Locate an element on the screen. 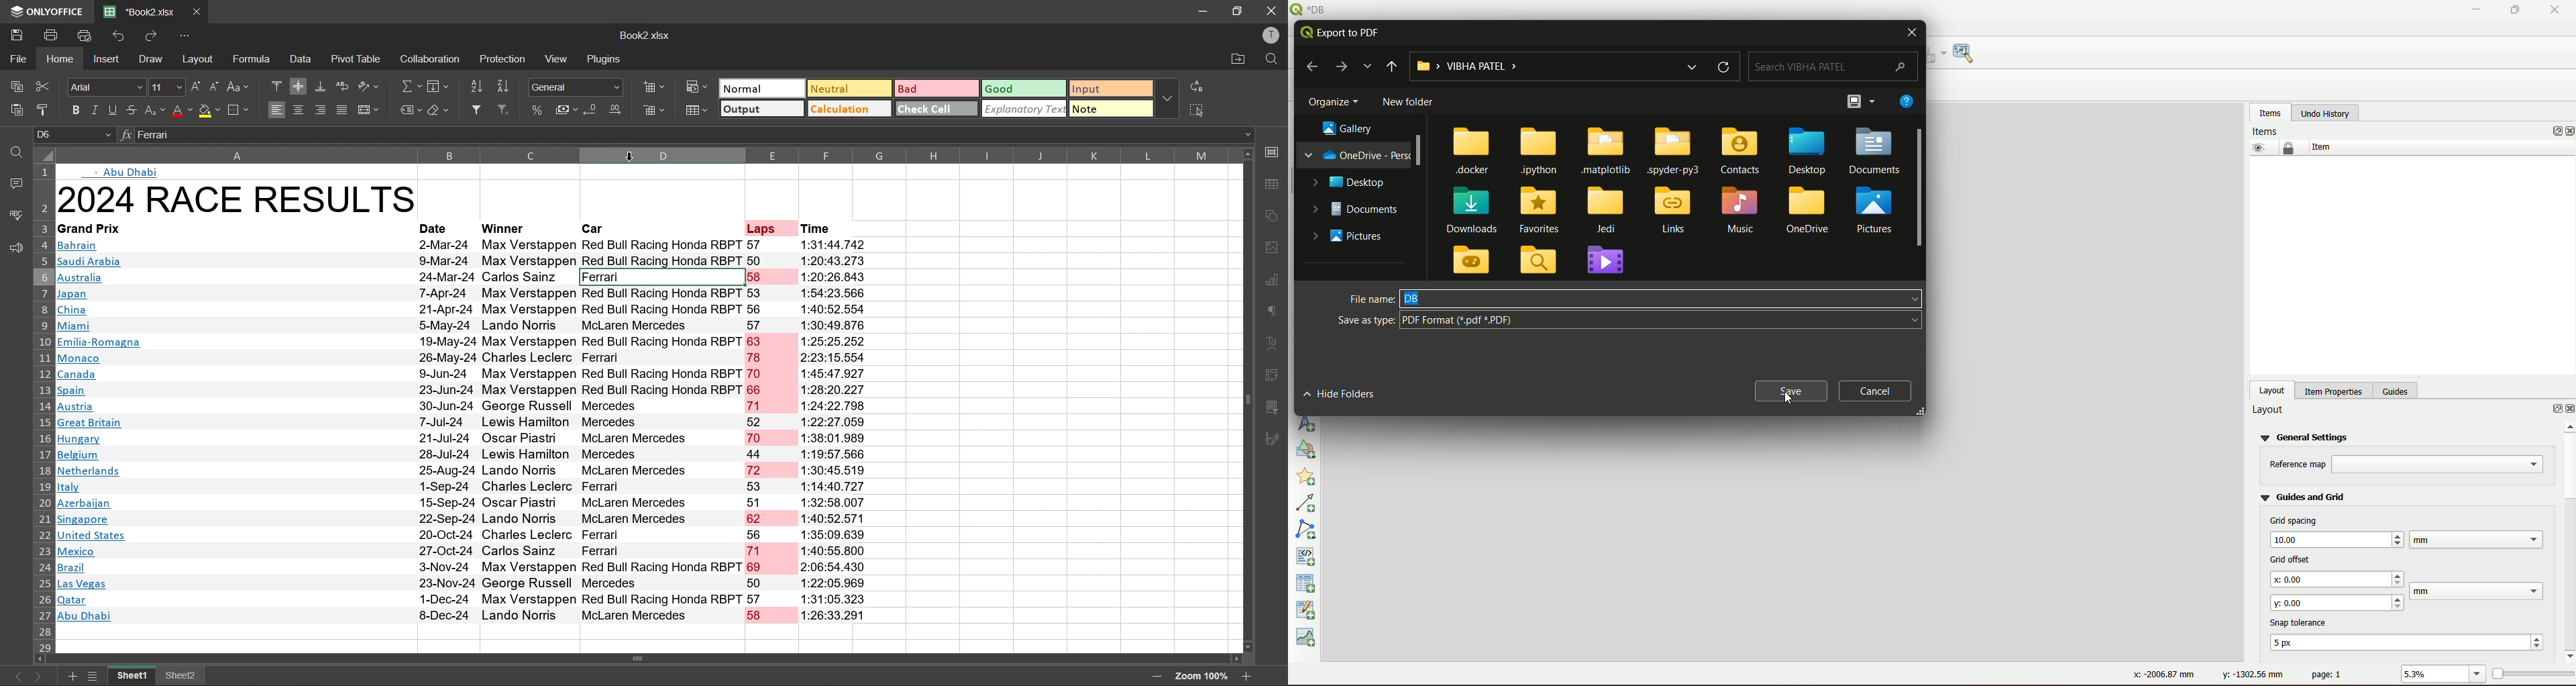  Hide folders is located at coordinates (1343, 393).